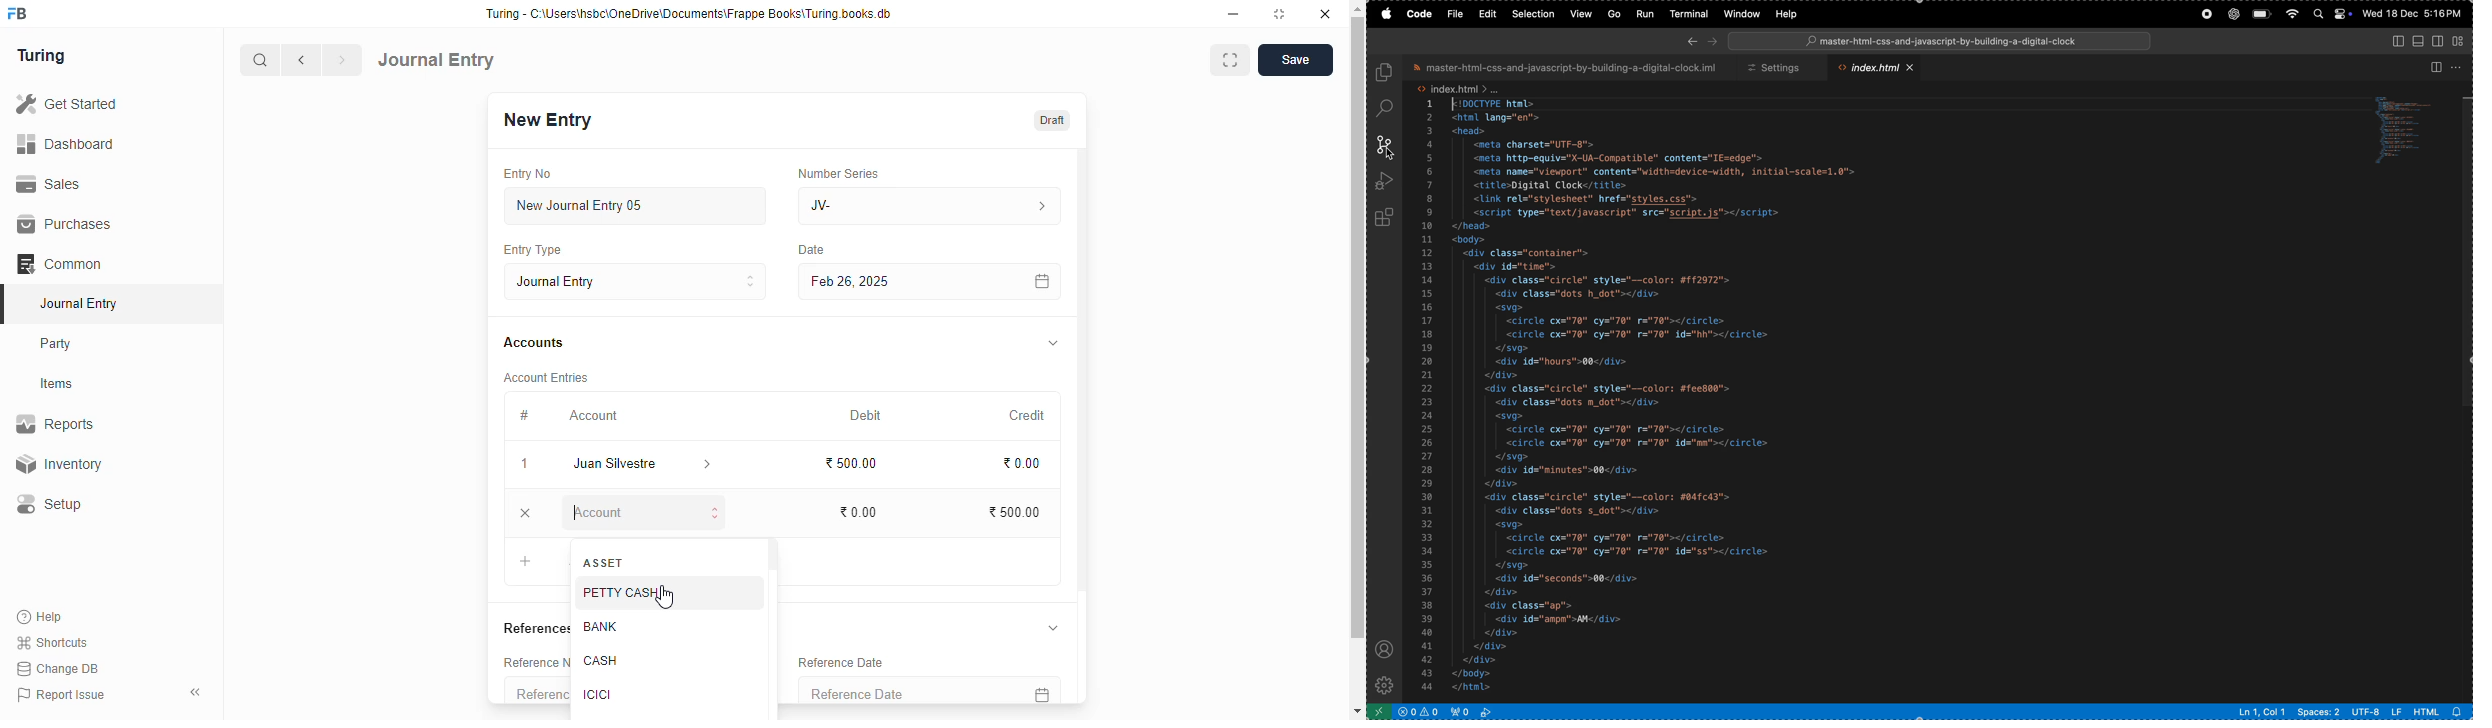  Describe the element at coordinates (1022, 463) in the screenshot. I see `₹0.00` at that location.